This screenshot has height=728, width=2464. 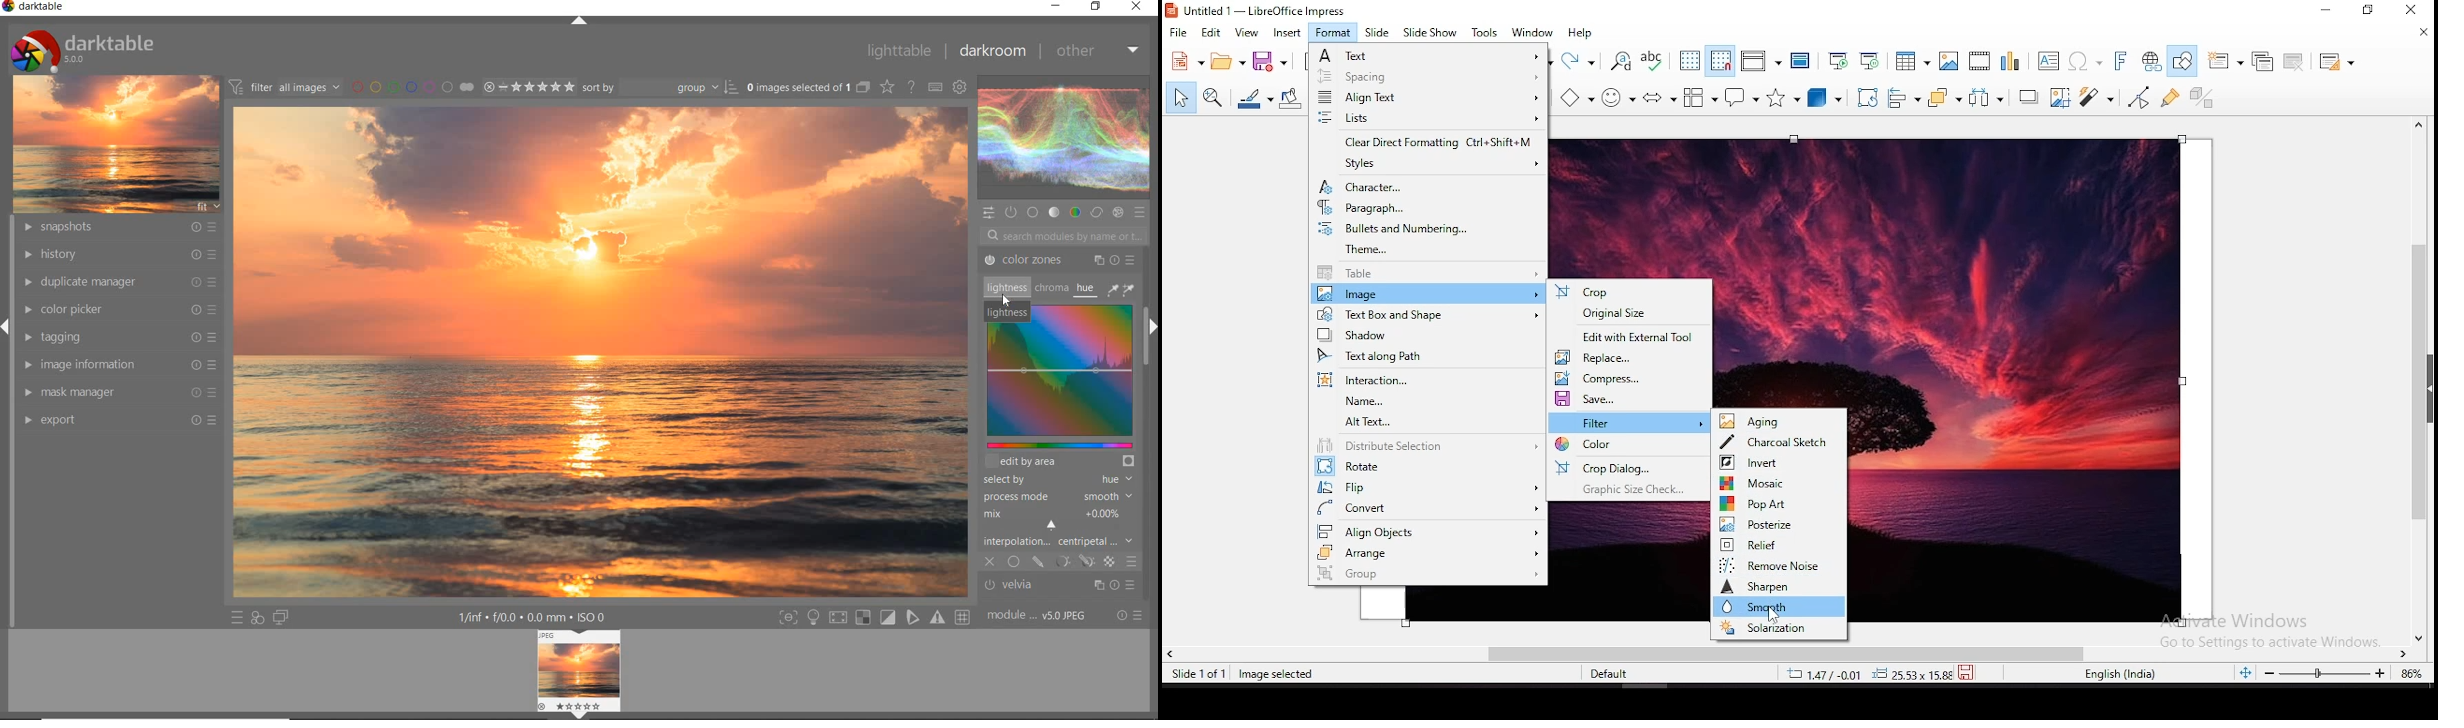 I want to click on pop art, so click(x=1780, y=503).